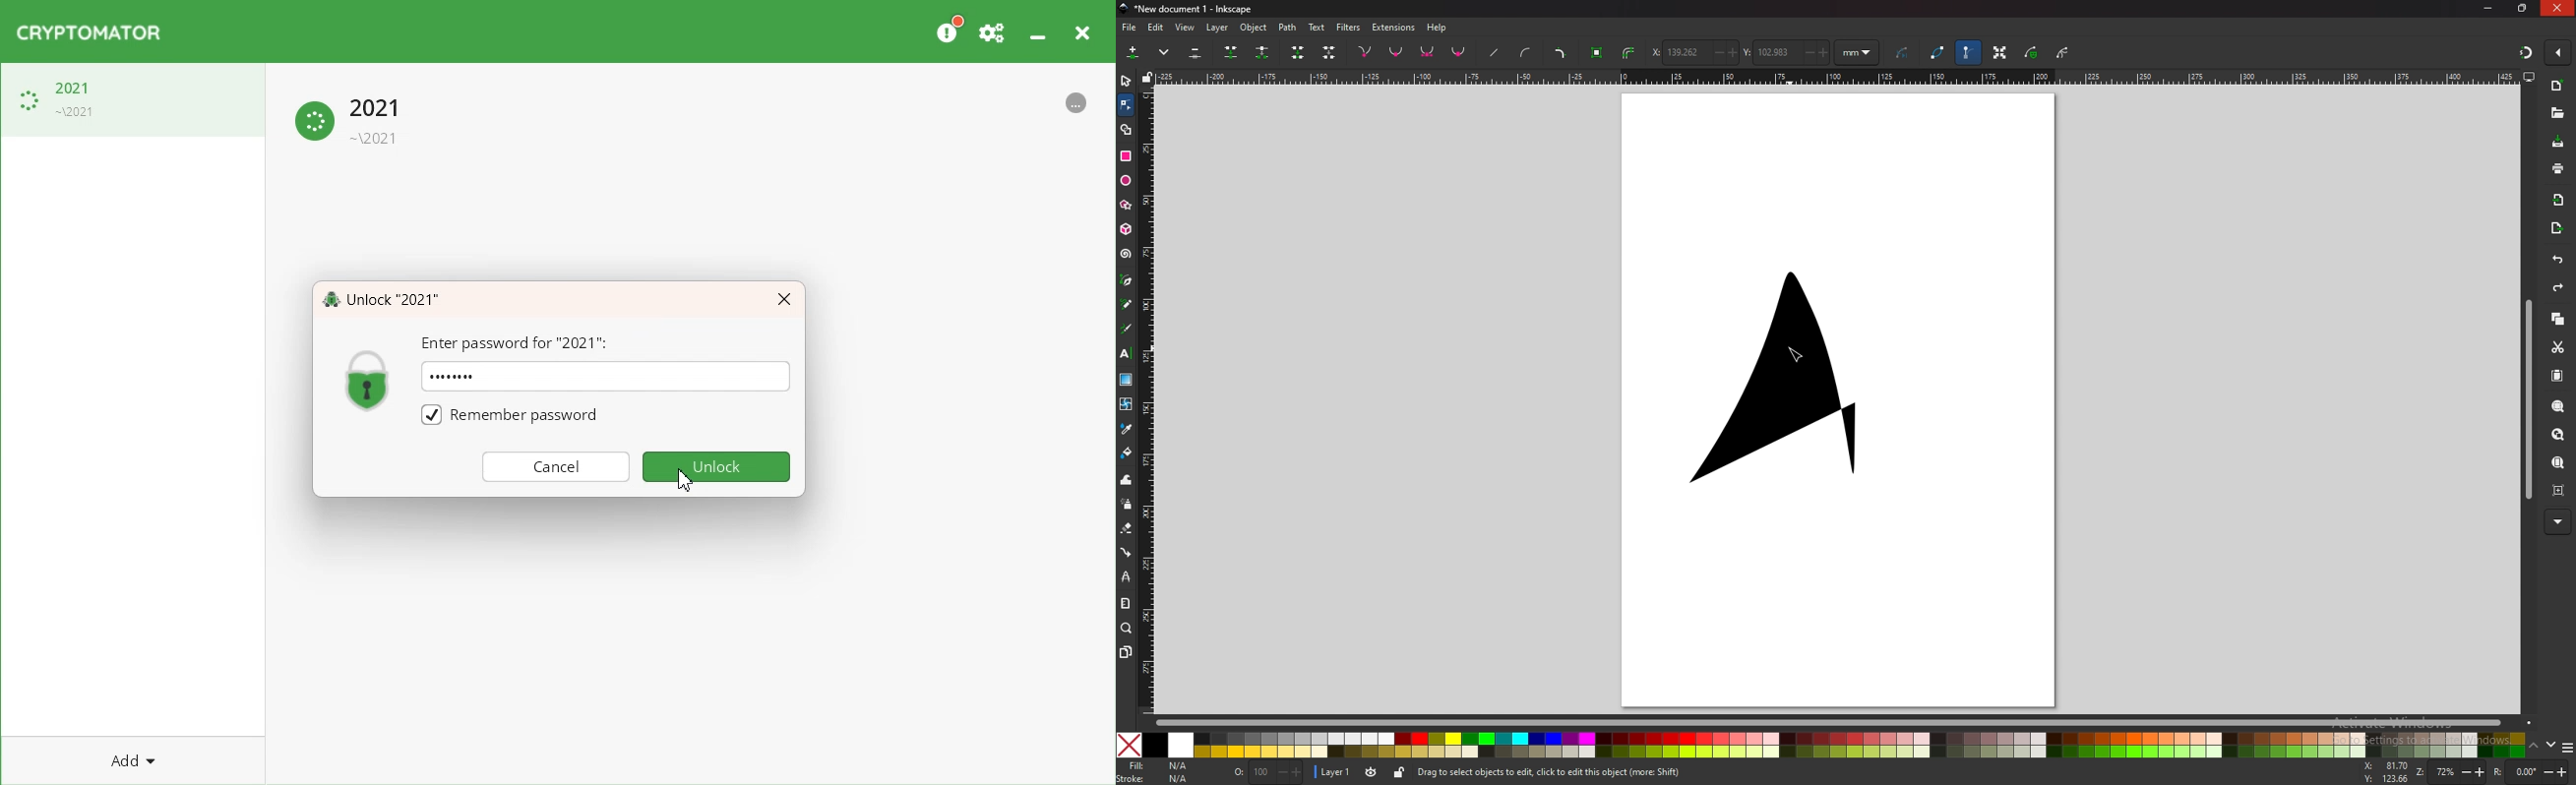  I want to click on stroke to path, so click(1631, 52).